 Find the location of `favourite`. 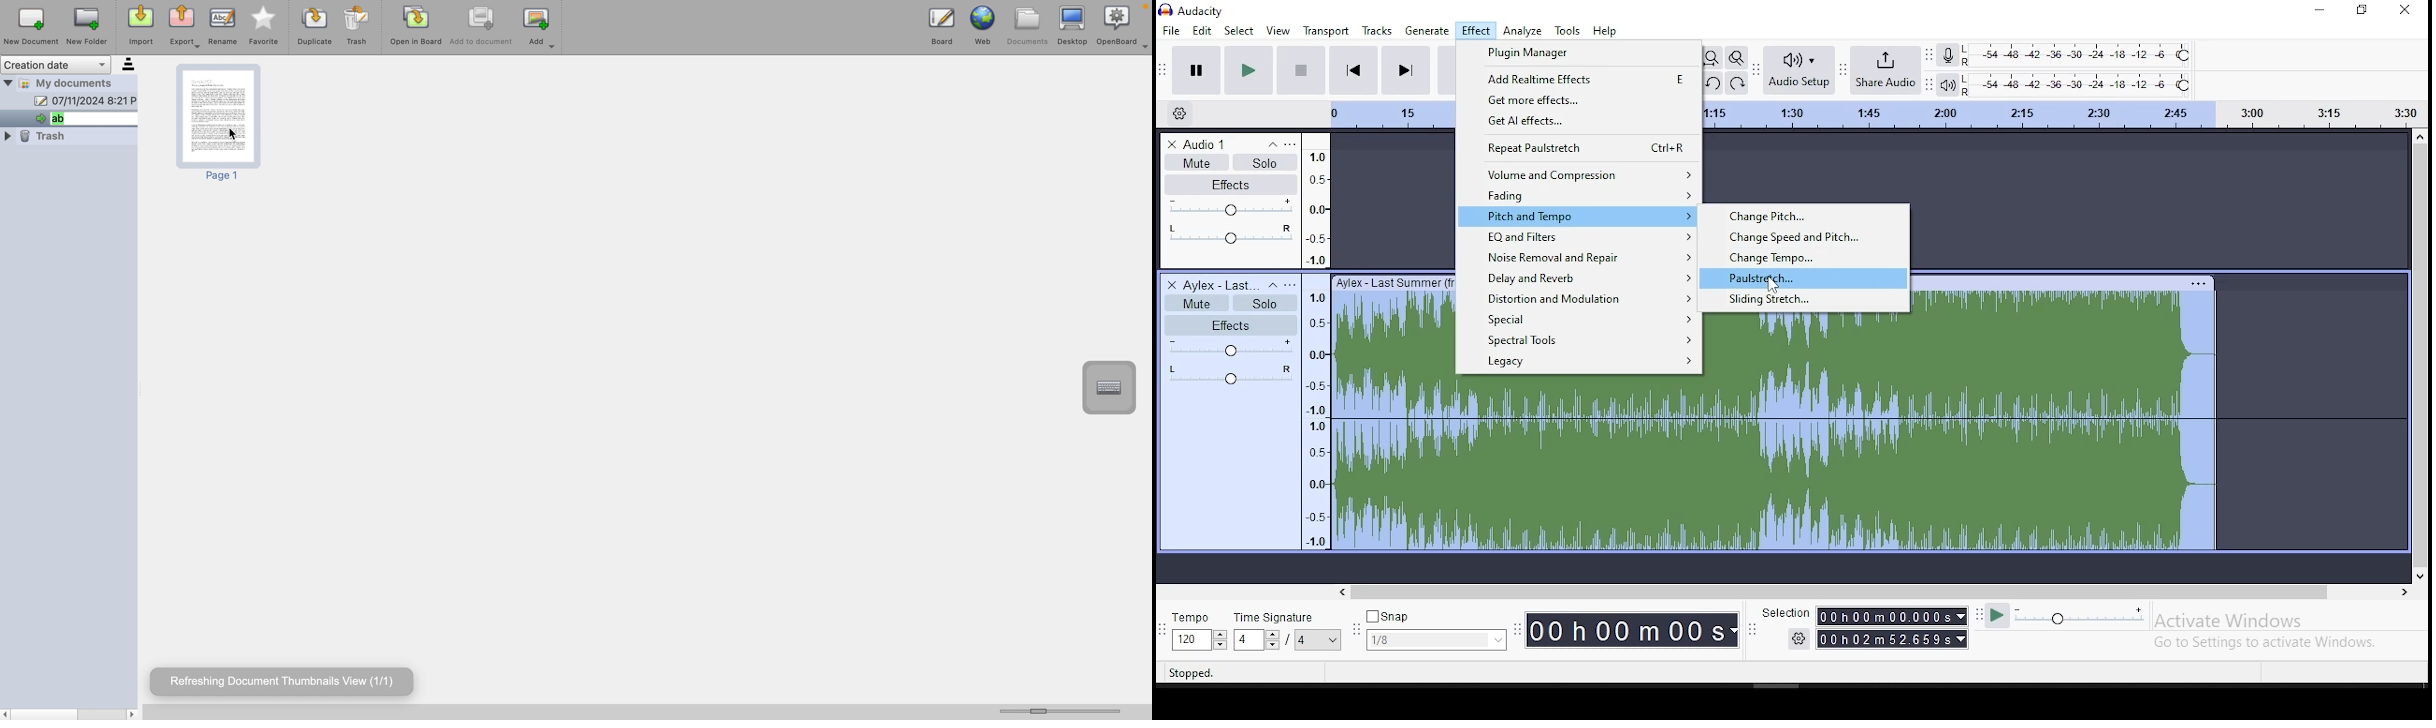

favourite is located at coordinates (265, 28).